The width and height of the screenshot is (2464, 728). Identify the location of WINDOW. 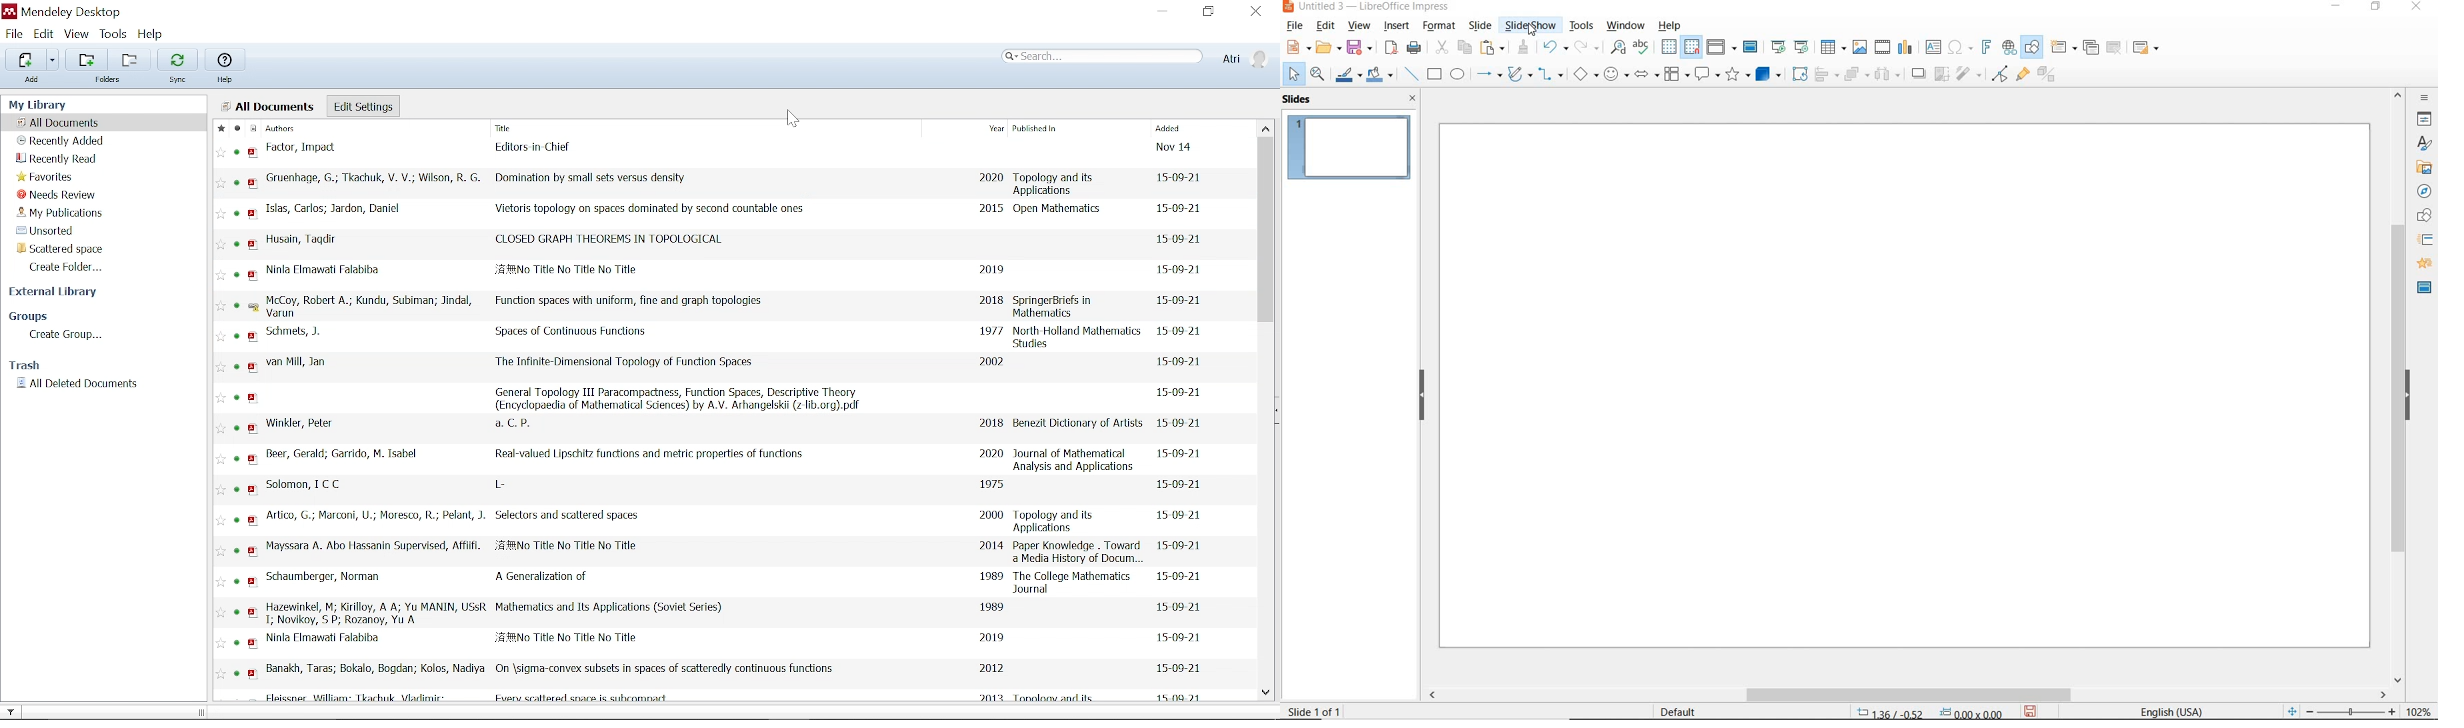
(1625, 25).